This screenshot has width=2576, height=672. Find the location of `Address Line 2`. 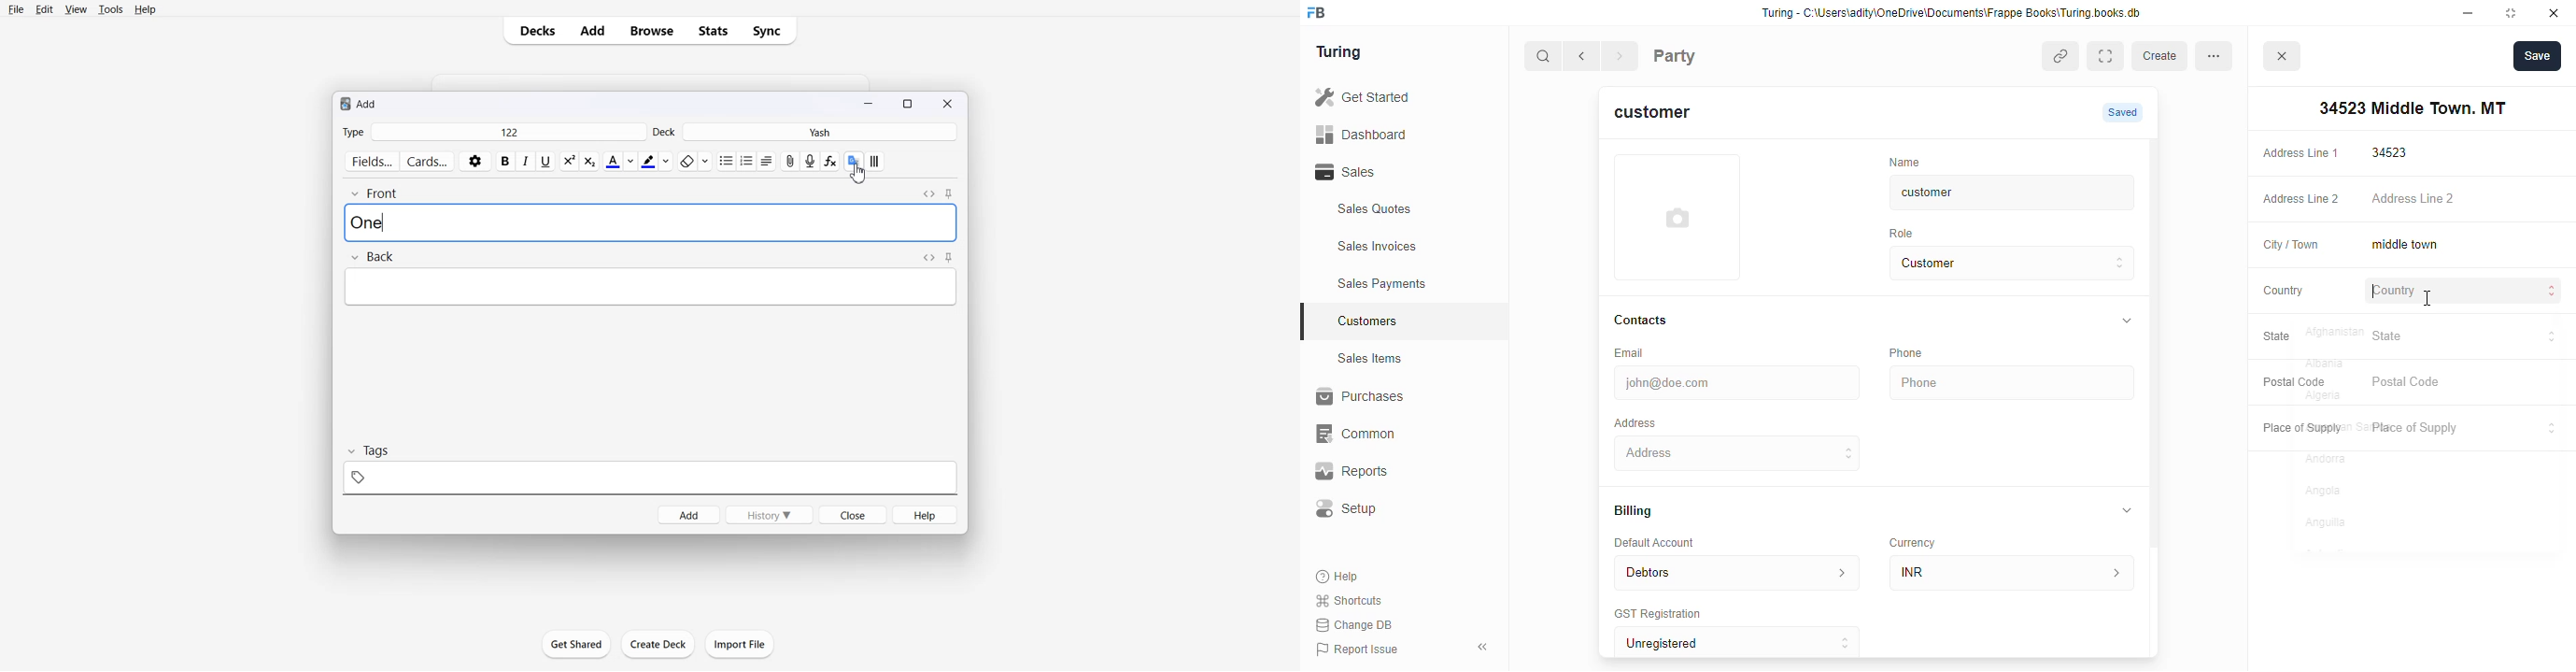

Address Line 2 is located at coordinates (2297, 200).